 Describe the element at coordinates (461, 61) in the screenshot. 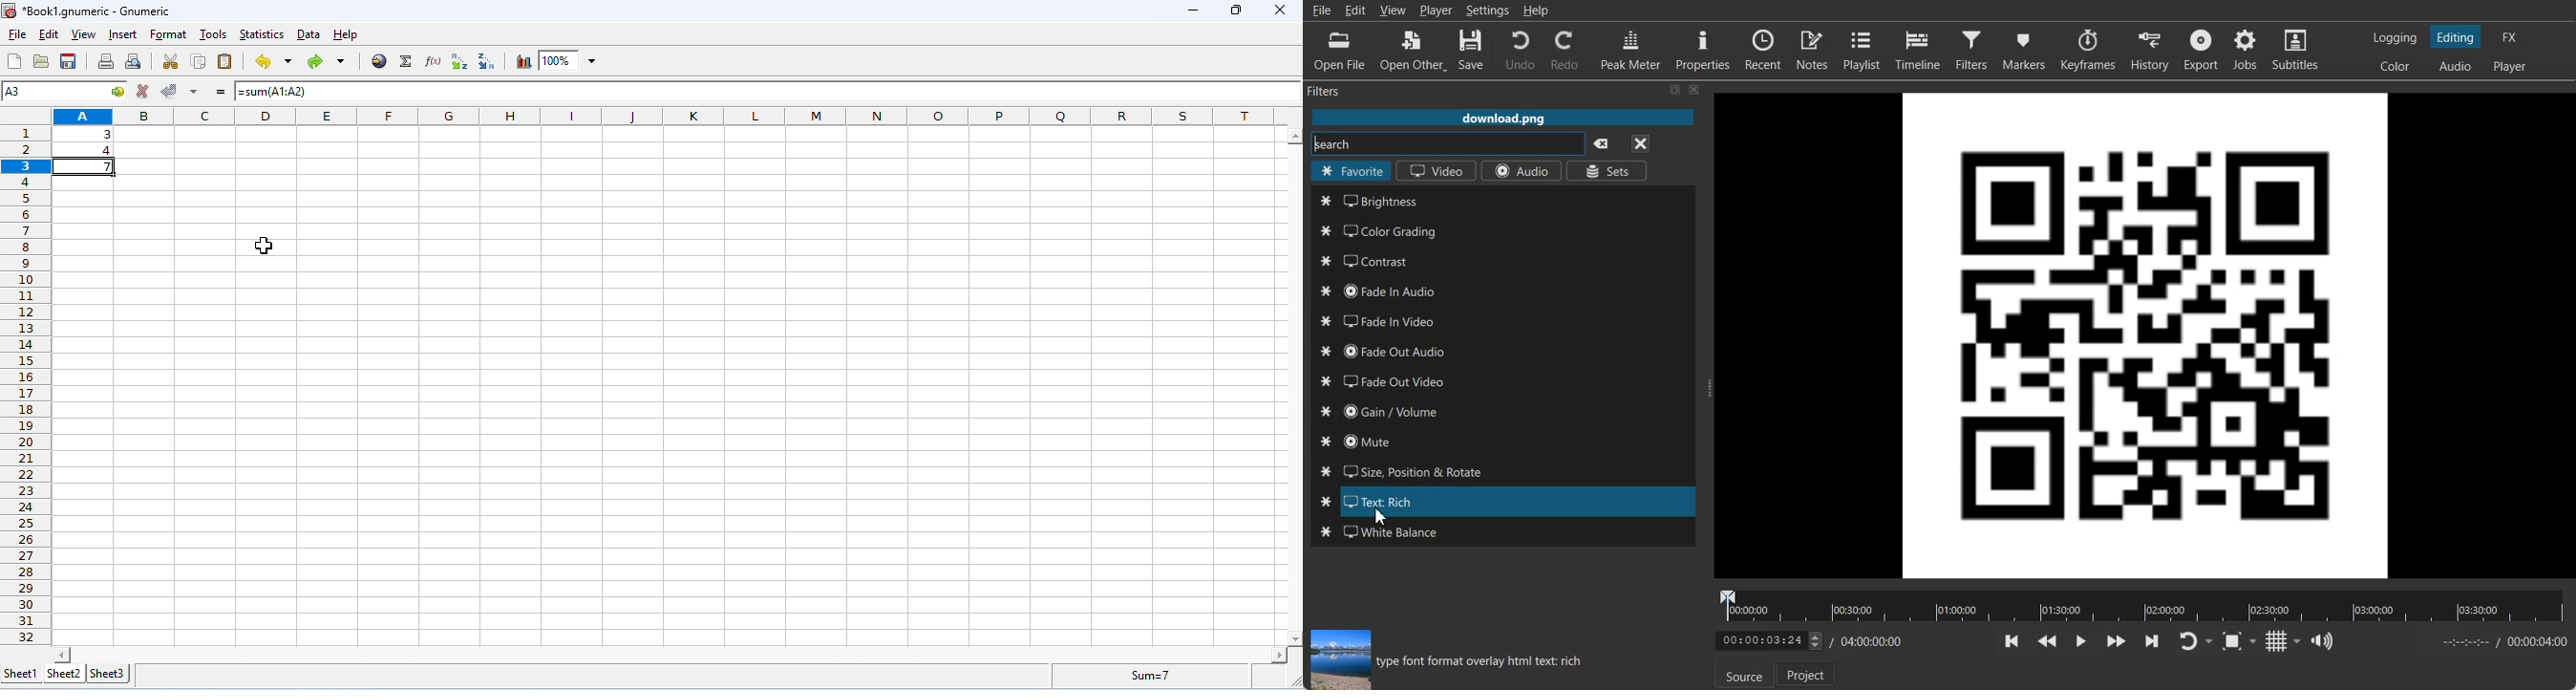

I see `sort ascending` at that location.